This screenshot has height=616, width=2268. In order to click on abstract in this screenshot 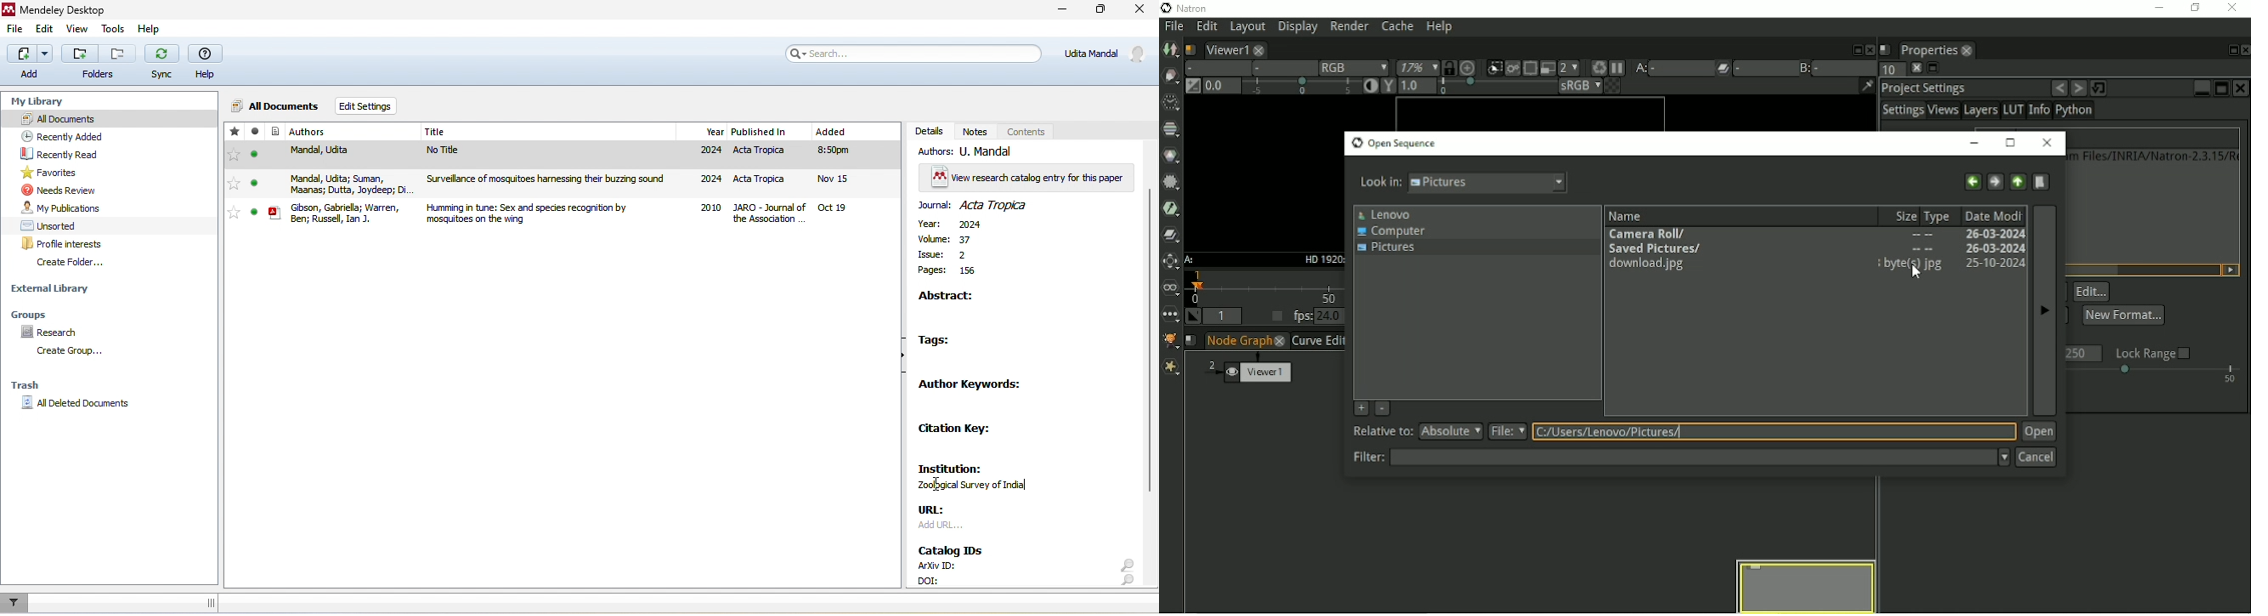, I will do `click(952, 298)`.